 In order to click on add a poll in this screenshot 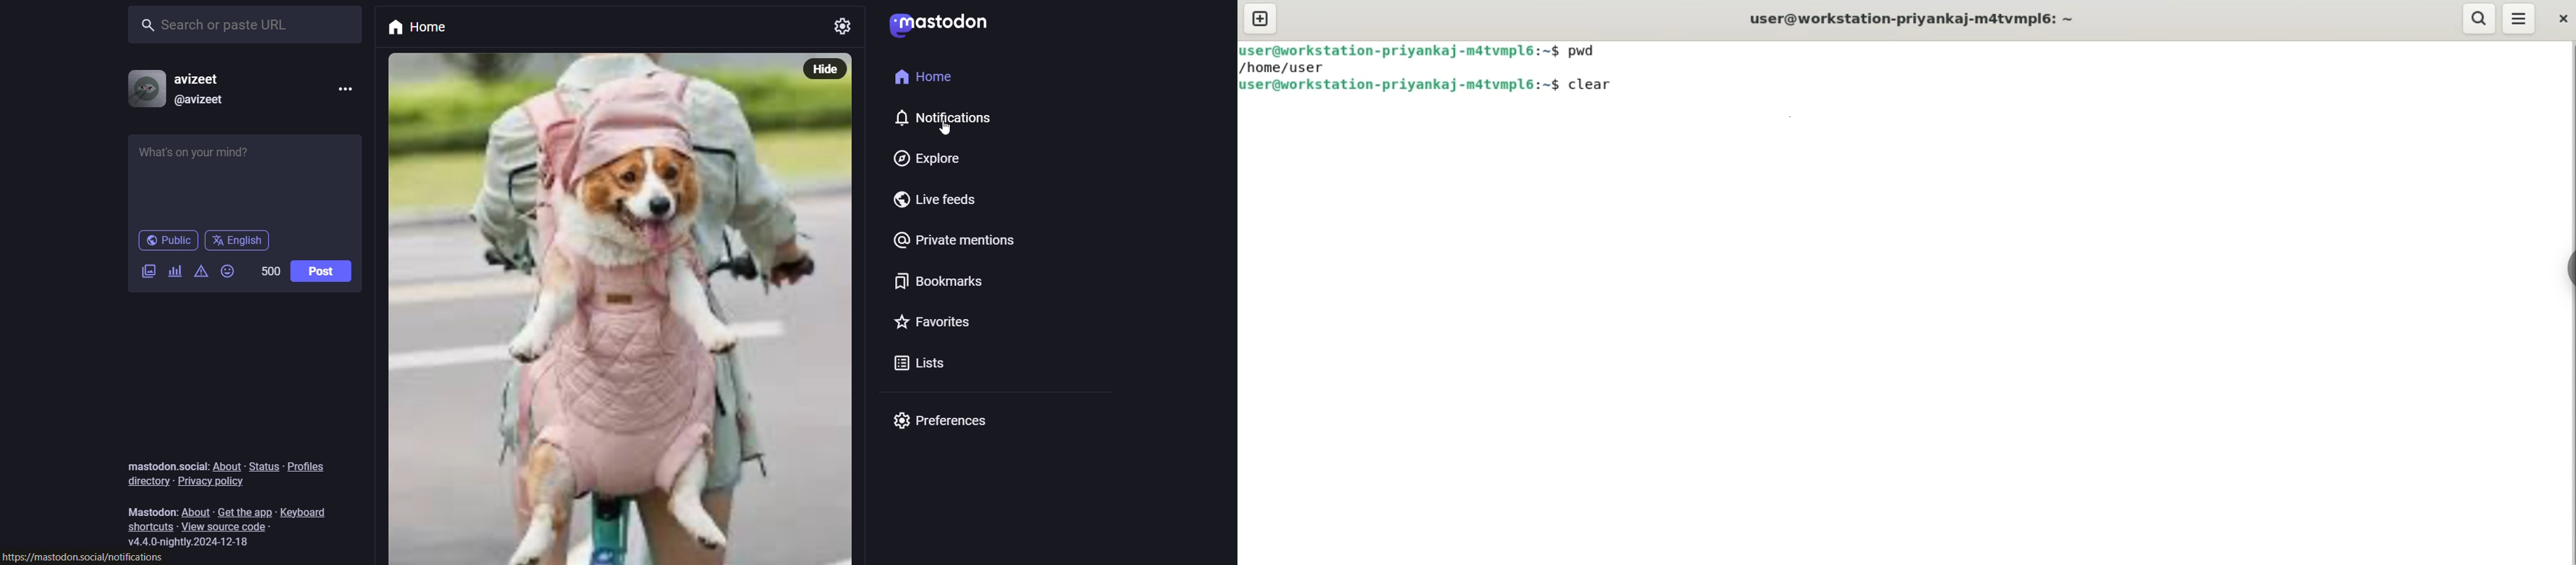, I will do `click(175, 273)`.